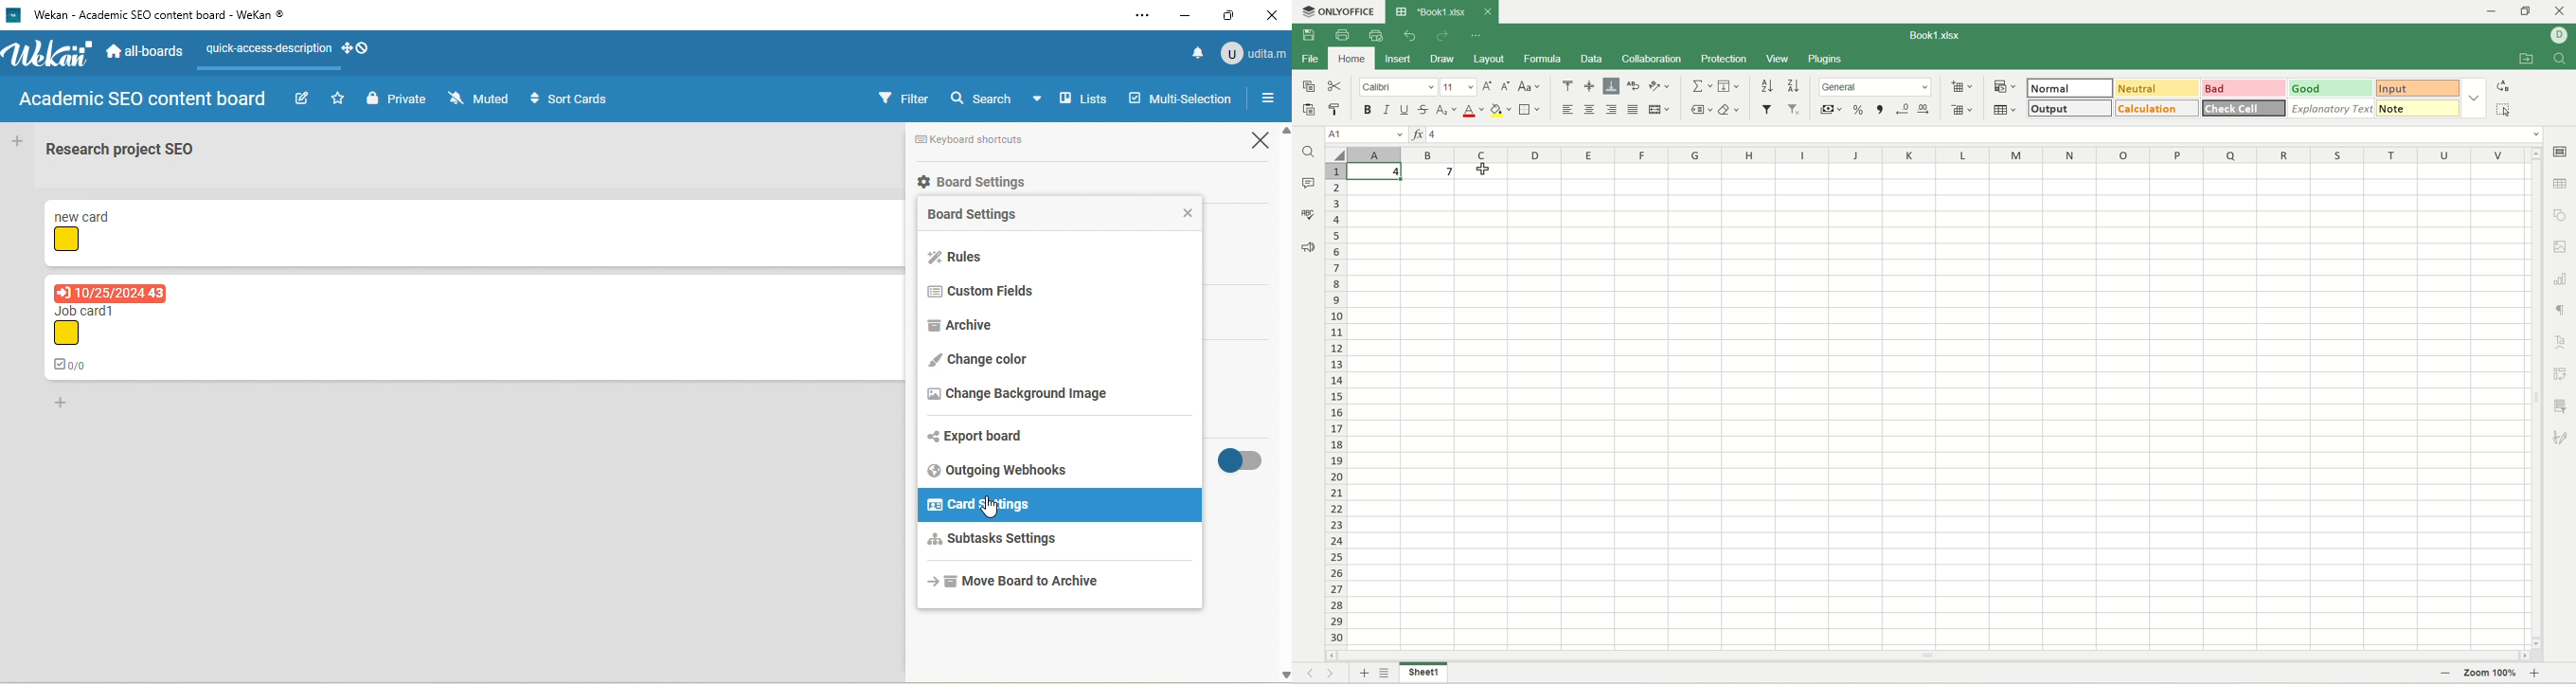  I want to click on collaboration, so click(1653, 58).